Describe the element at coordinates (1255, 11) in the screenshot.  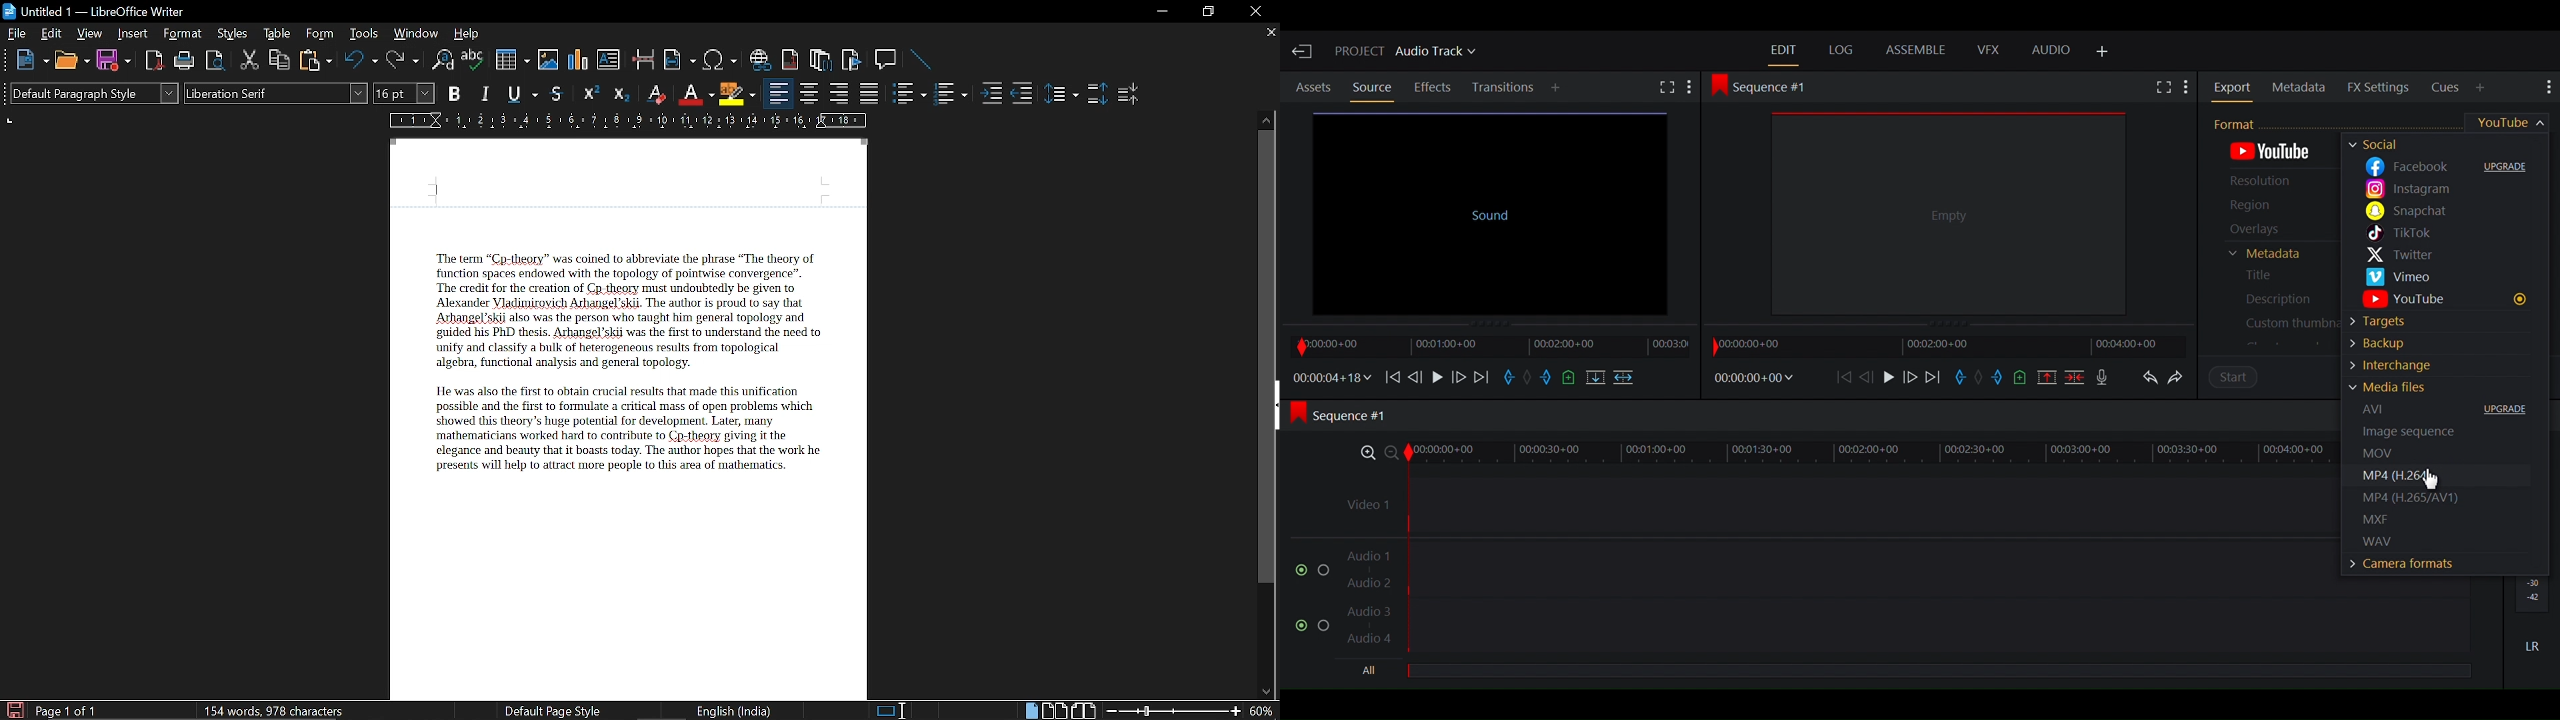
I see `Close` at that location.